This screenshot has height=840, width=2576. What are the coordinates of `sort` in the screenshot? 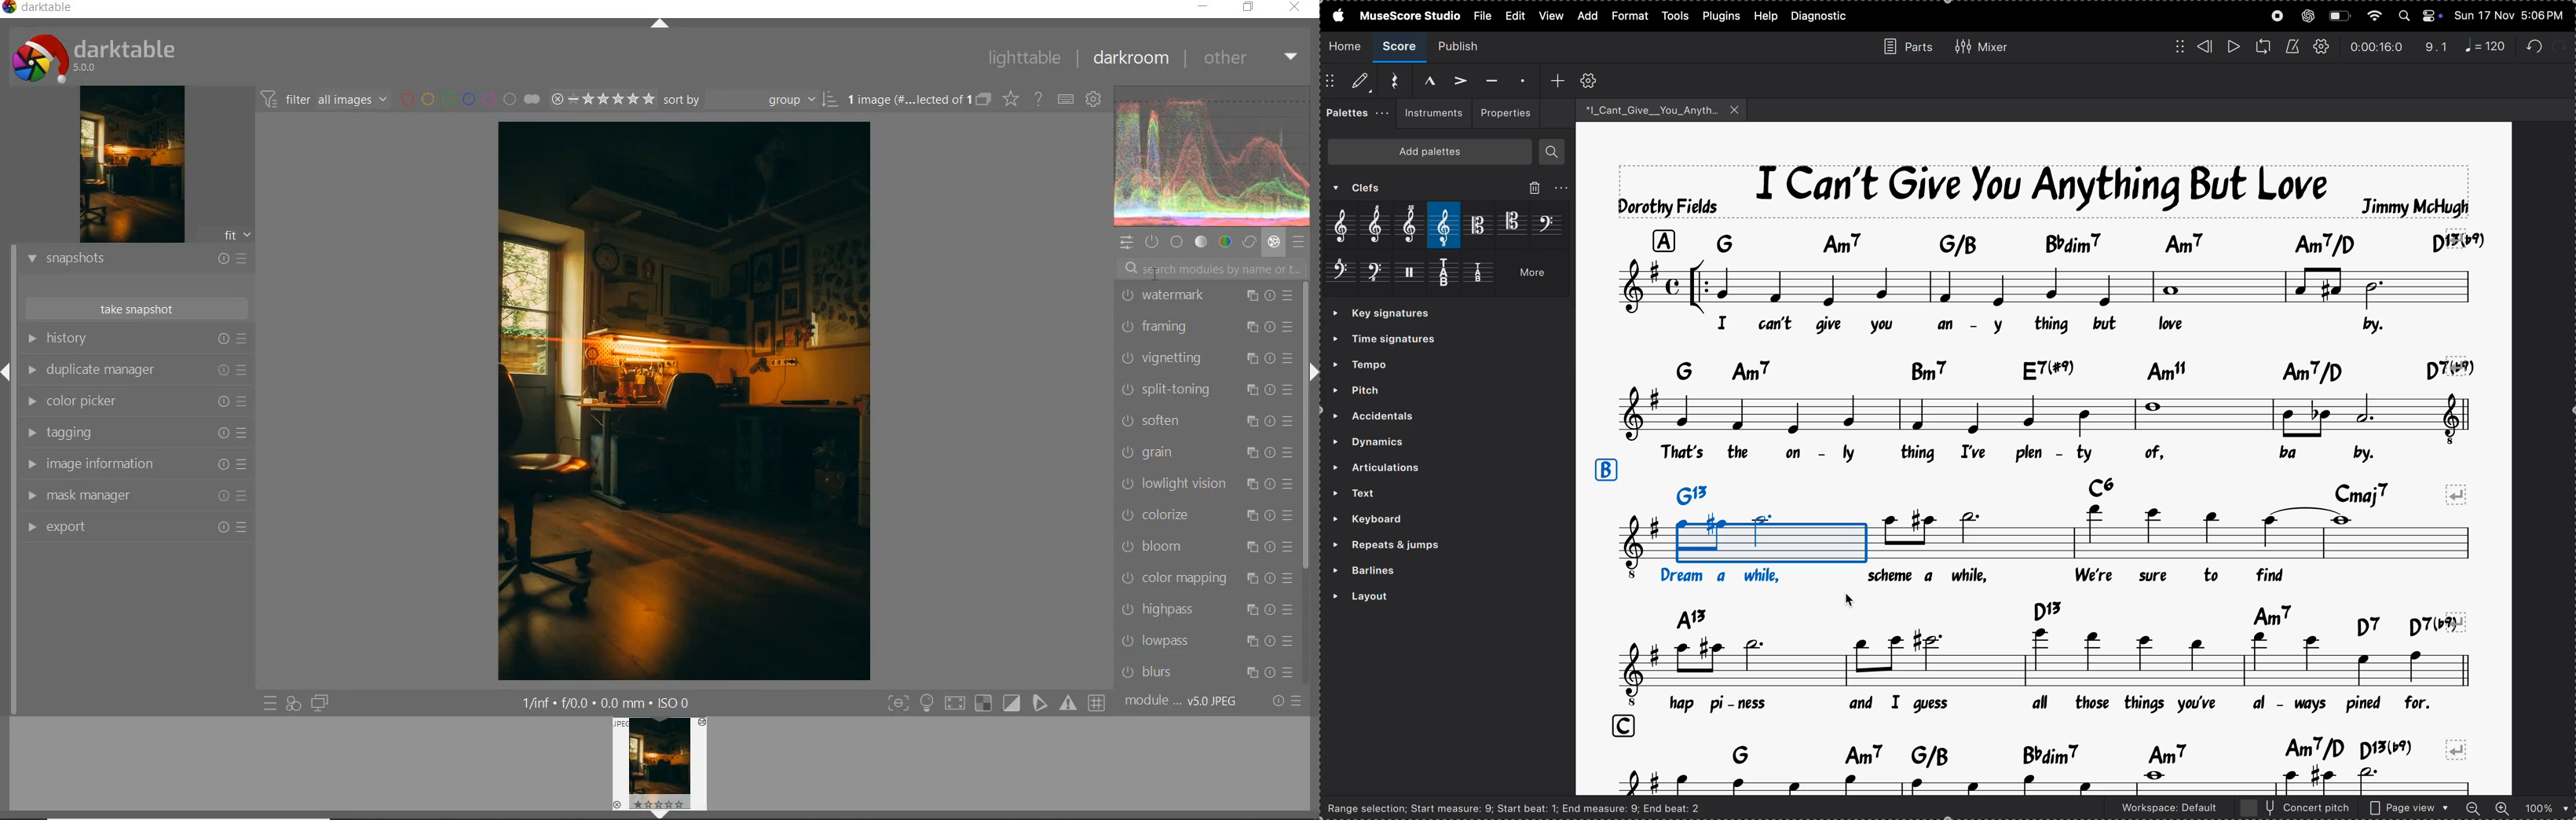 It's located at (749, 101).